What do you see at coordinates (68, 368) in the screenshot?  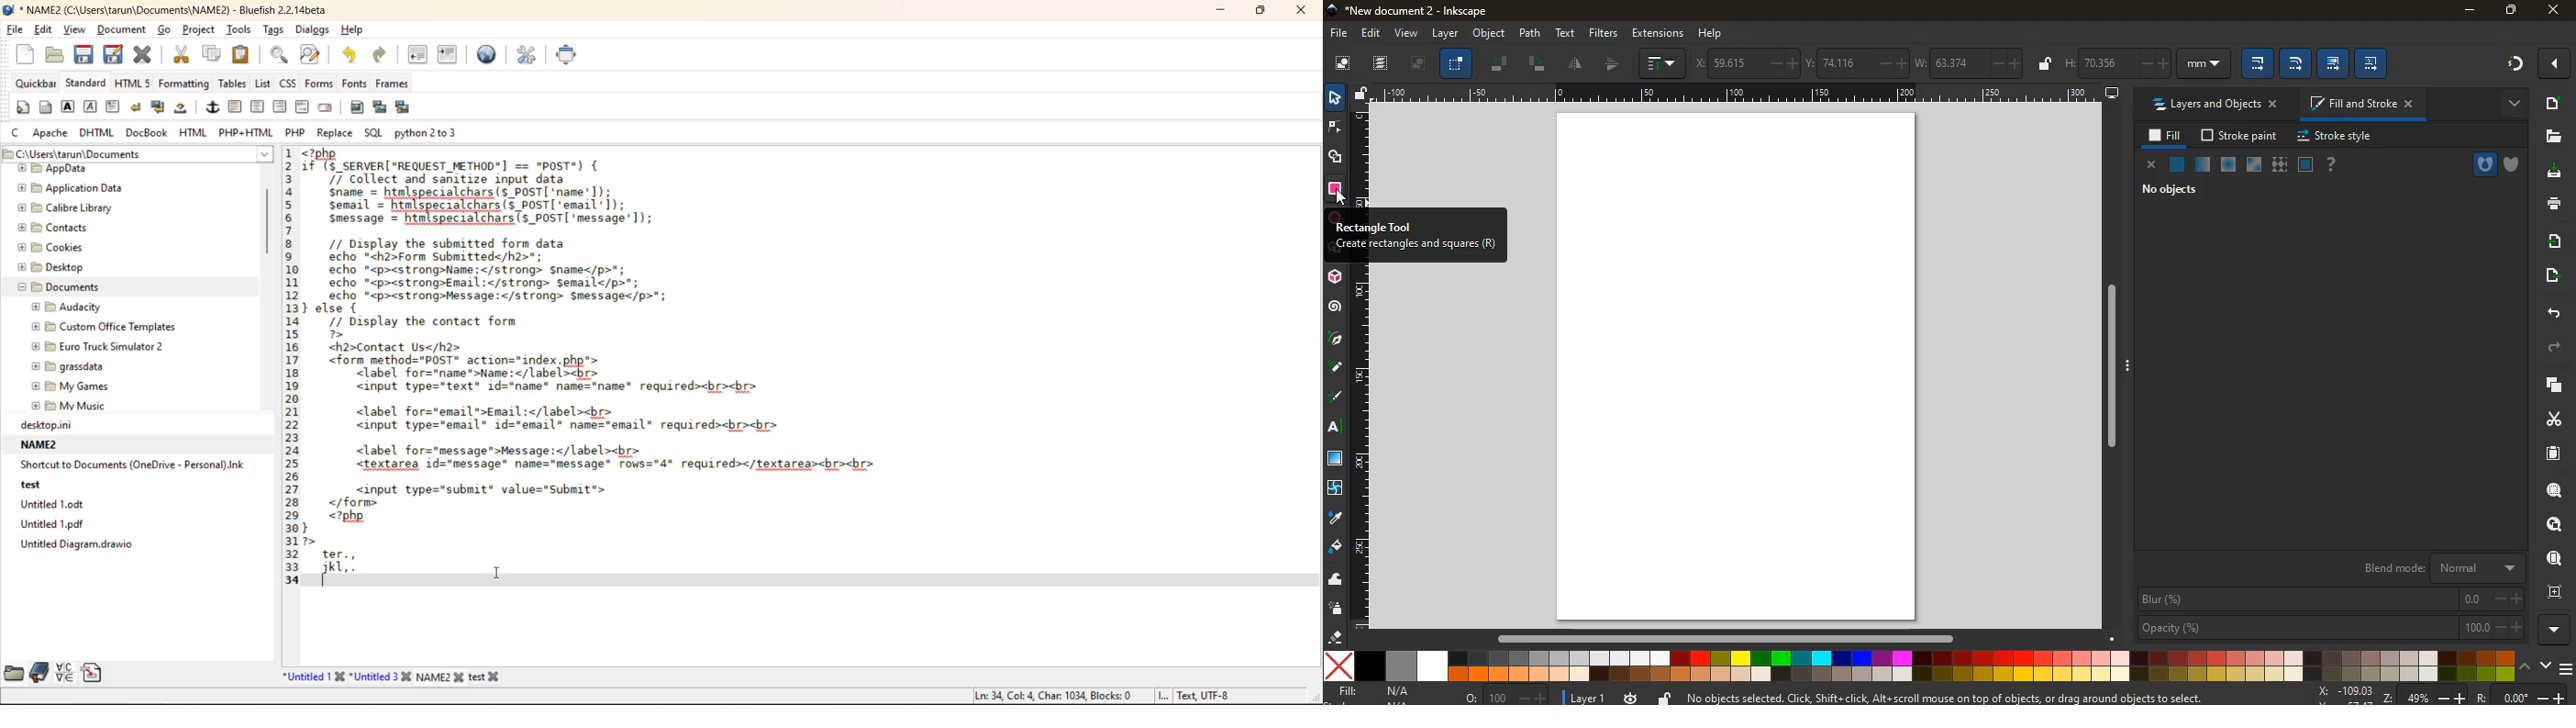 I see `grassdata` at bounding box center [68, 368].